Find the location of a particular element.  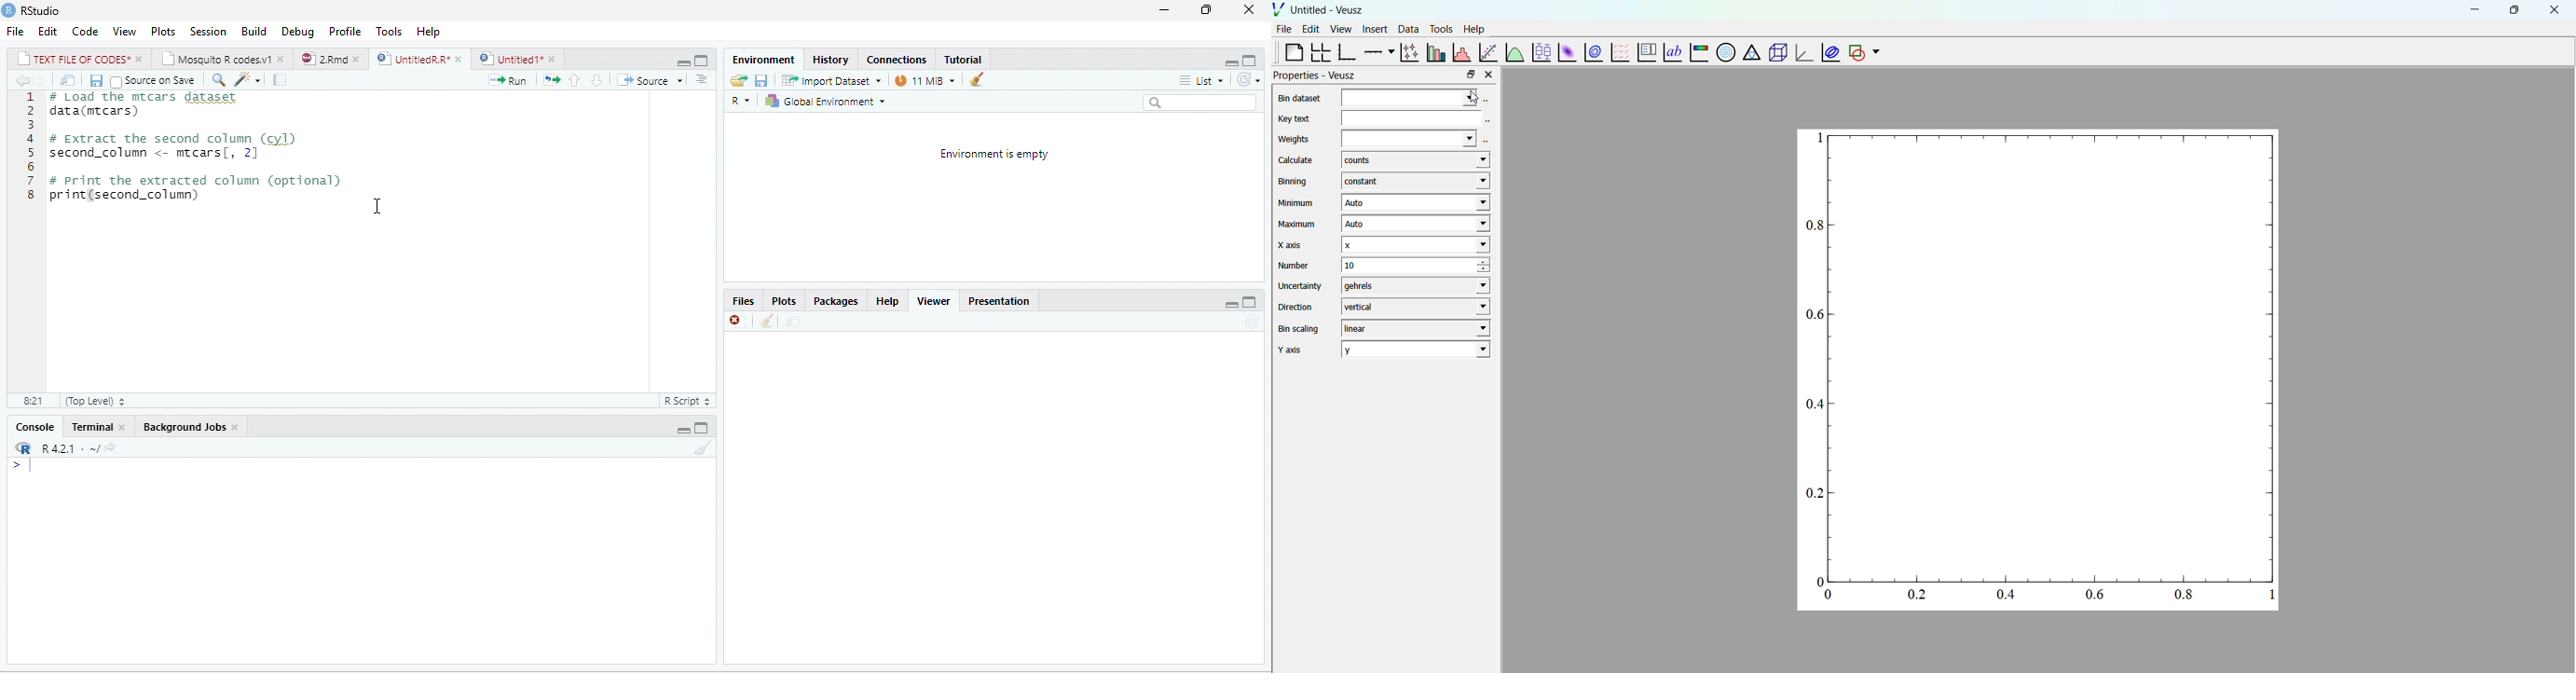

go to previous section/chunk is located at coordinates (574, 79).